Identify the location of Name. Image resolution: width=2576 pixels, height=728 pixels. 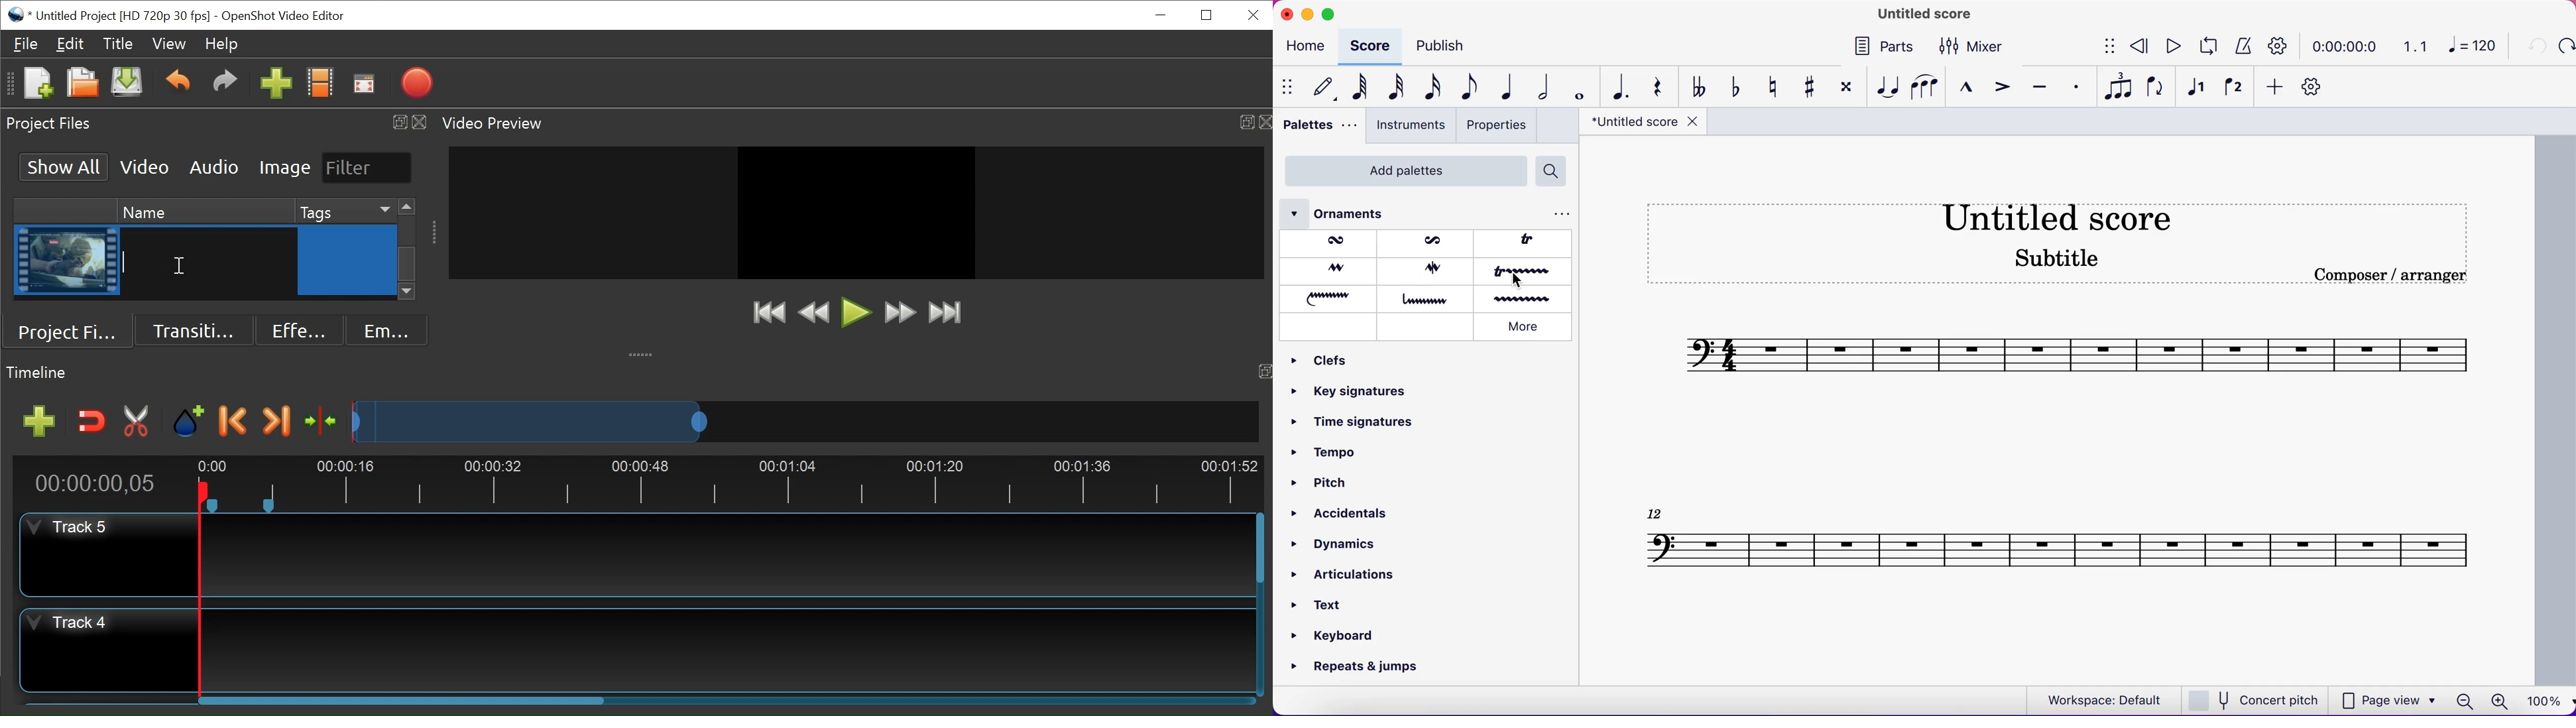
(204, 209).